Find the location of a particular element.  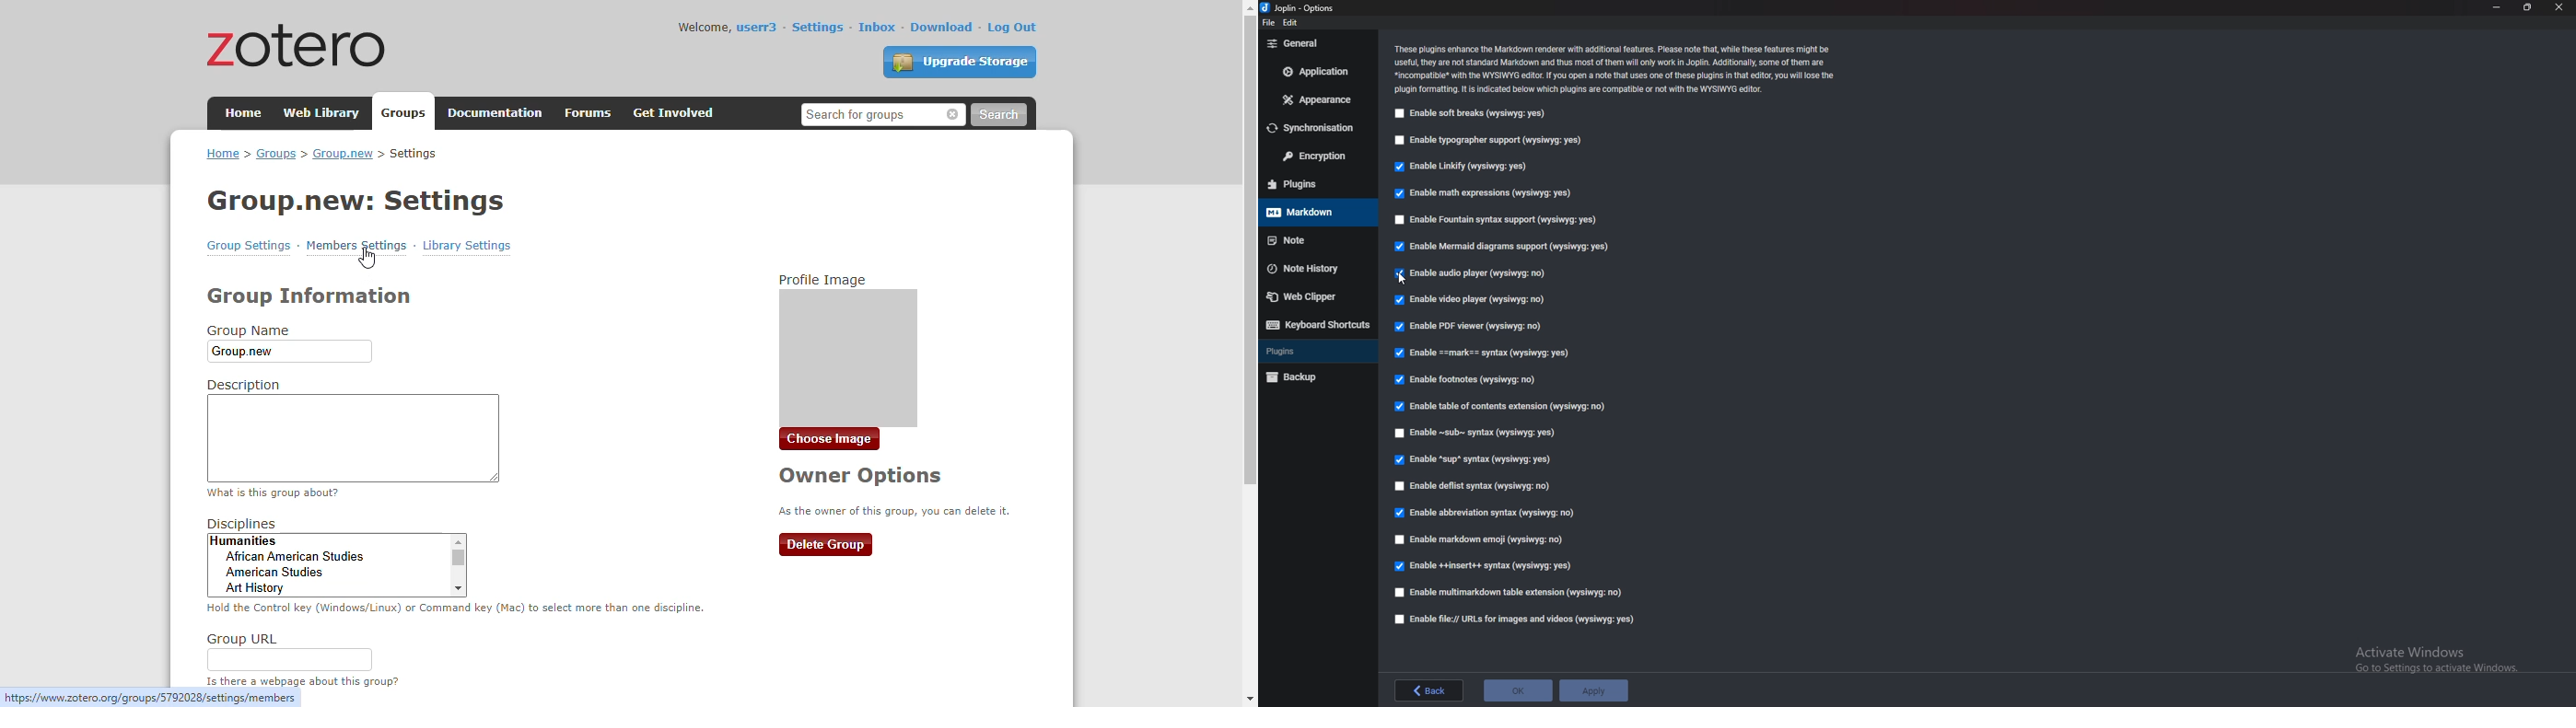

Note history is located at coordinates (1318, 268).